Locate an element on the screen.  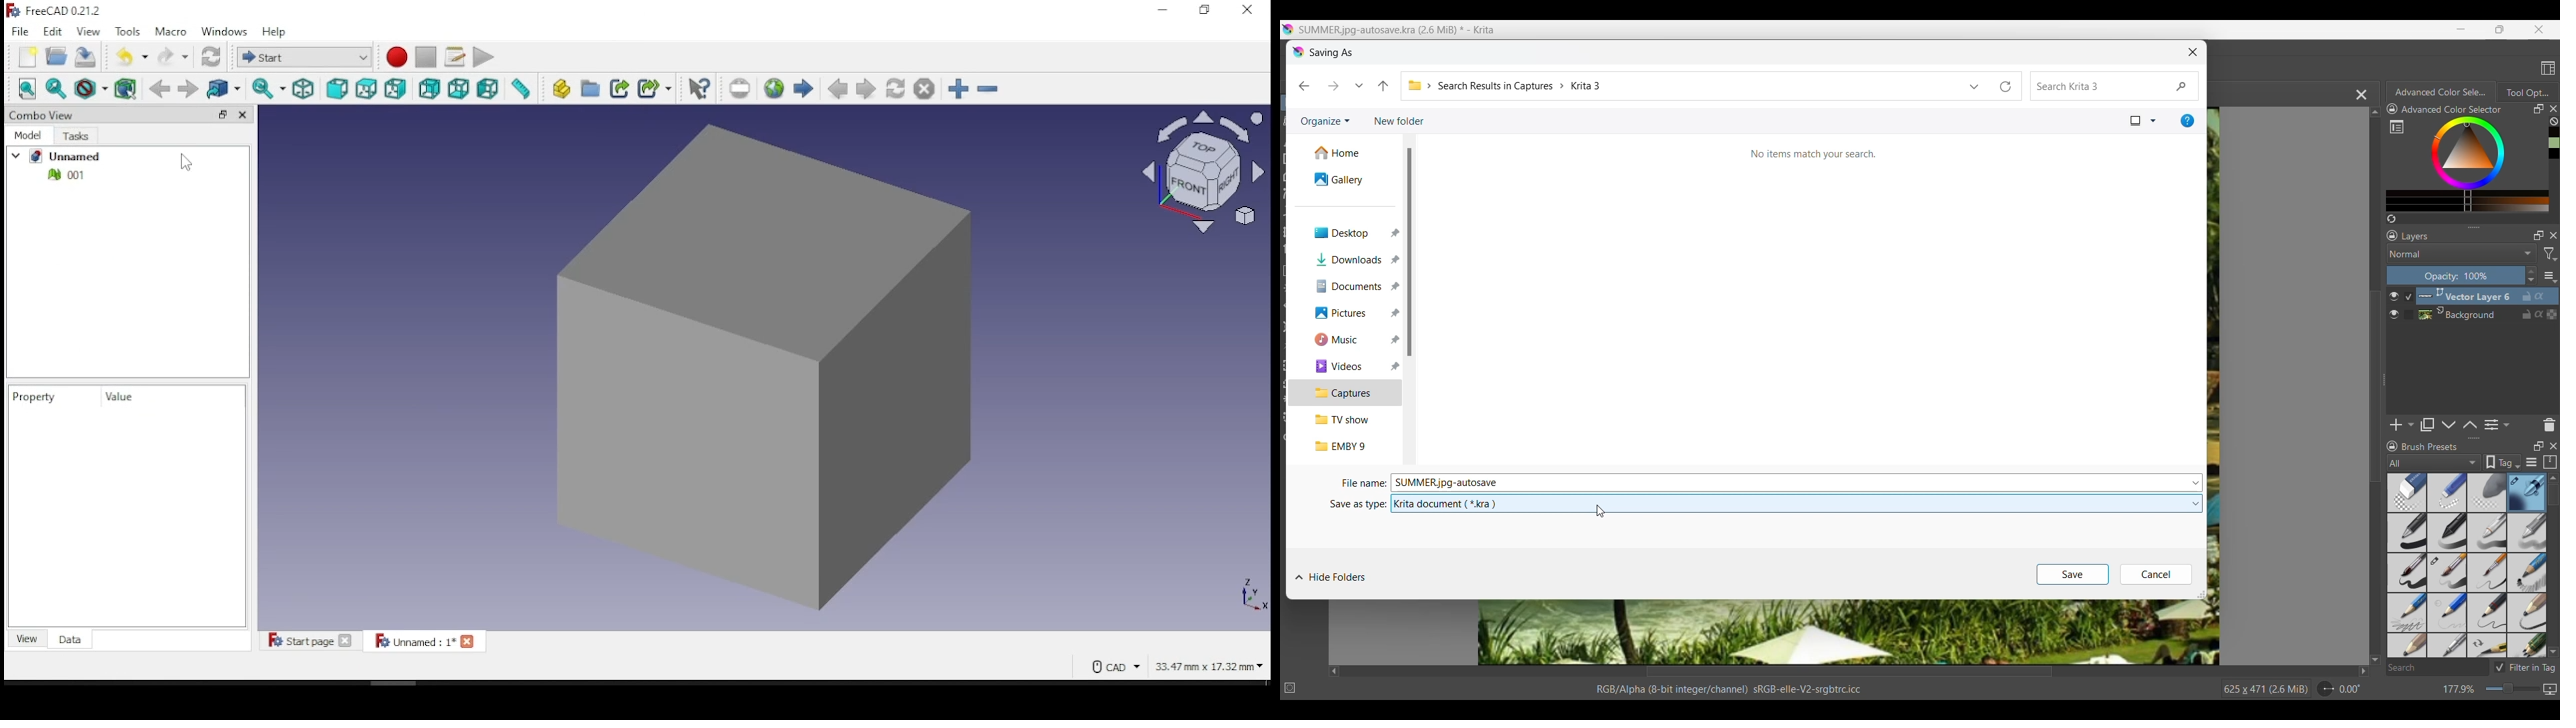
refresh is located at coordinates (210, 56).